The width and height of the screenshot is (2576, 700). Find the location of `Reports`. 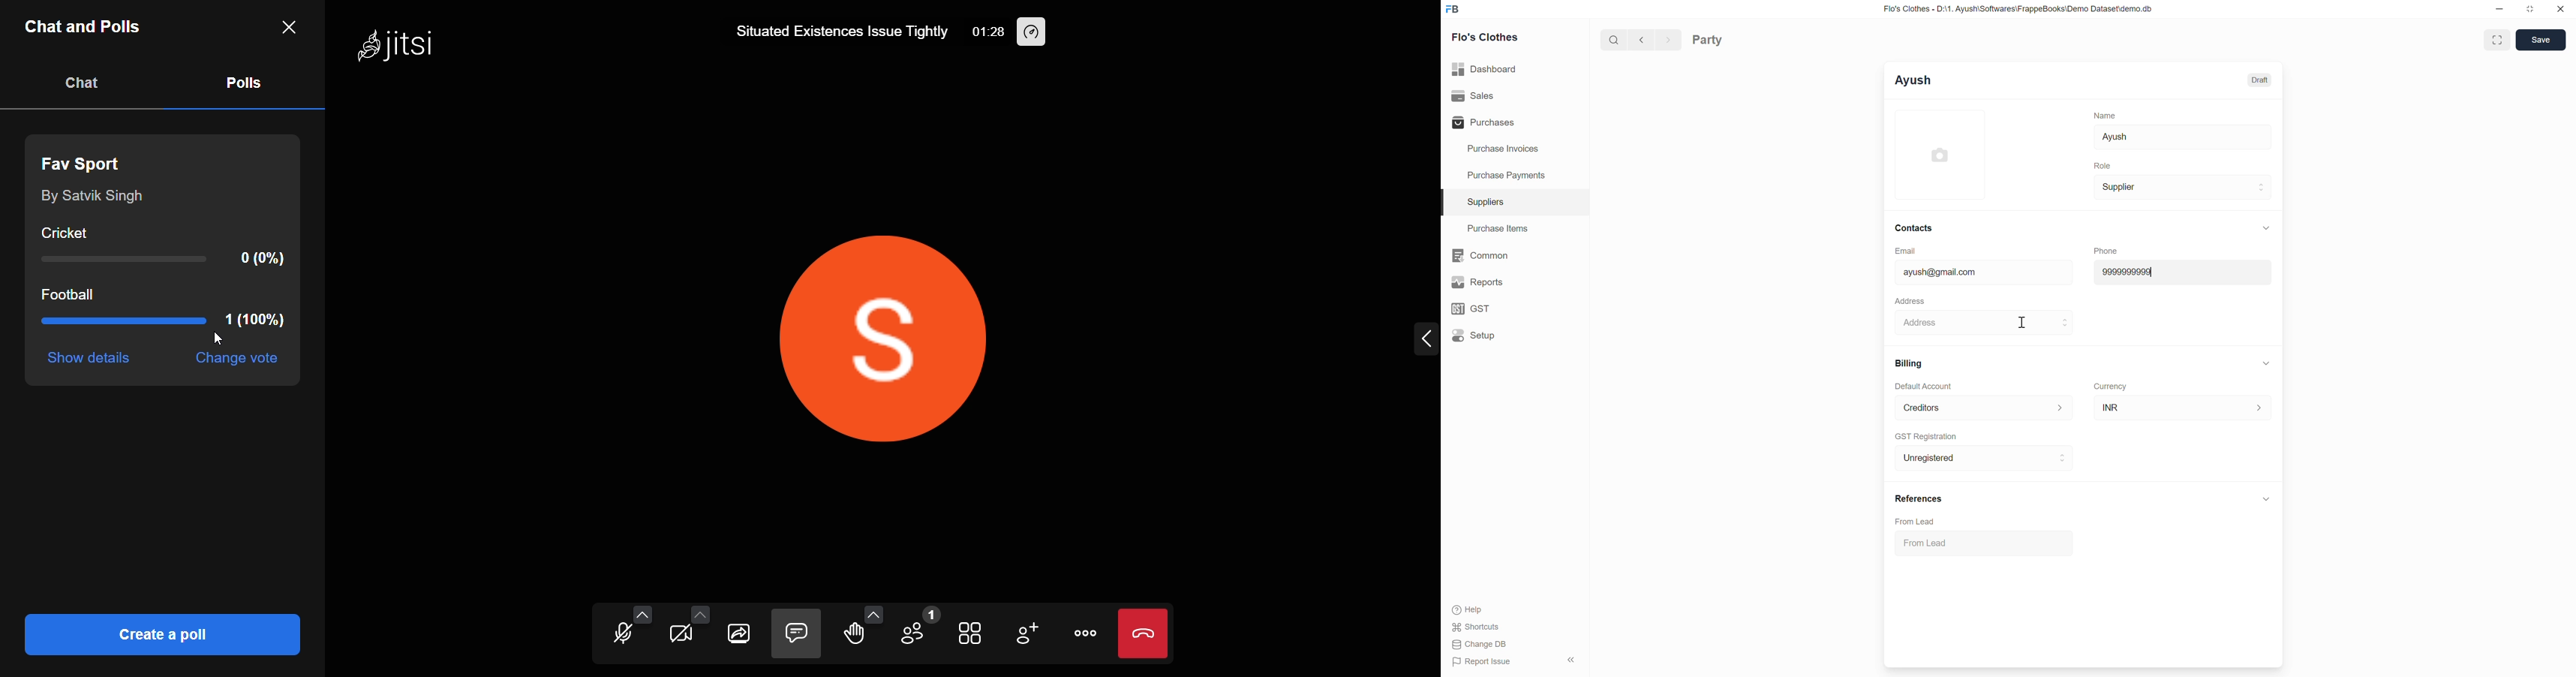

Reports is located at coordinates (1515, 282).